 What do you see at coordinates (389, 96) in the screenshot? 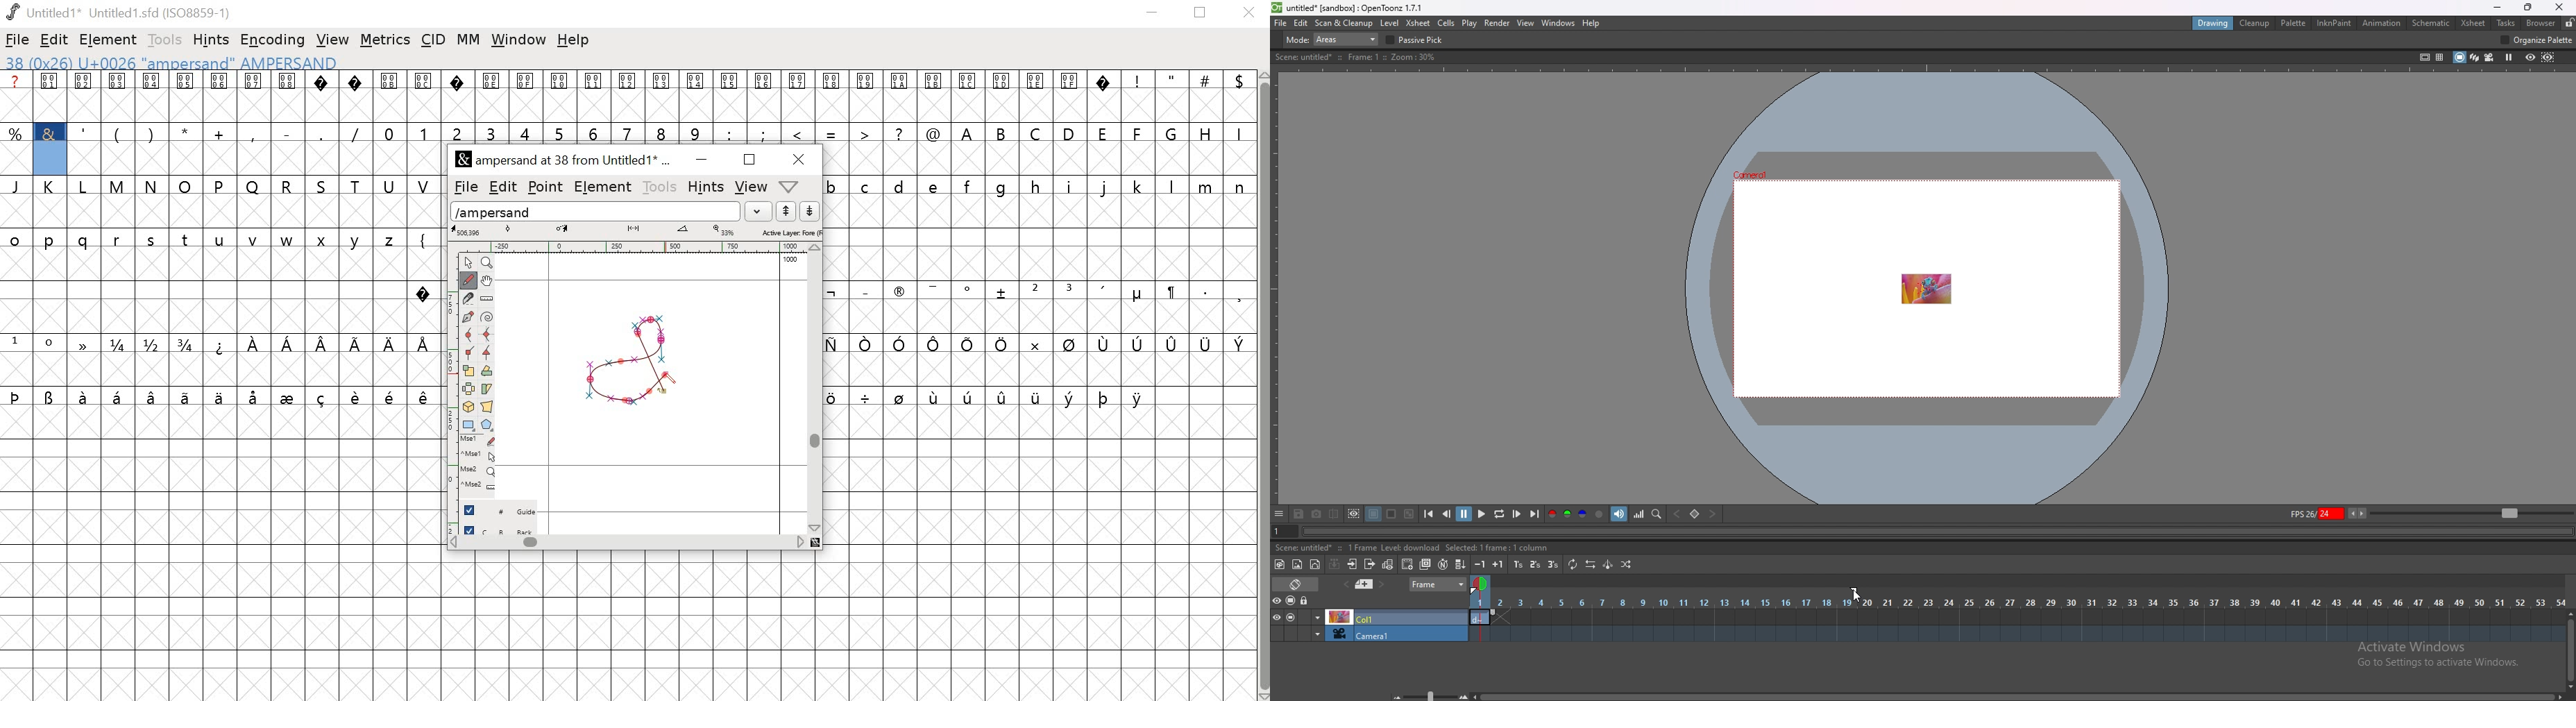
I see `000B` at bounding box center [389, 96].